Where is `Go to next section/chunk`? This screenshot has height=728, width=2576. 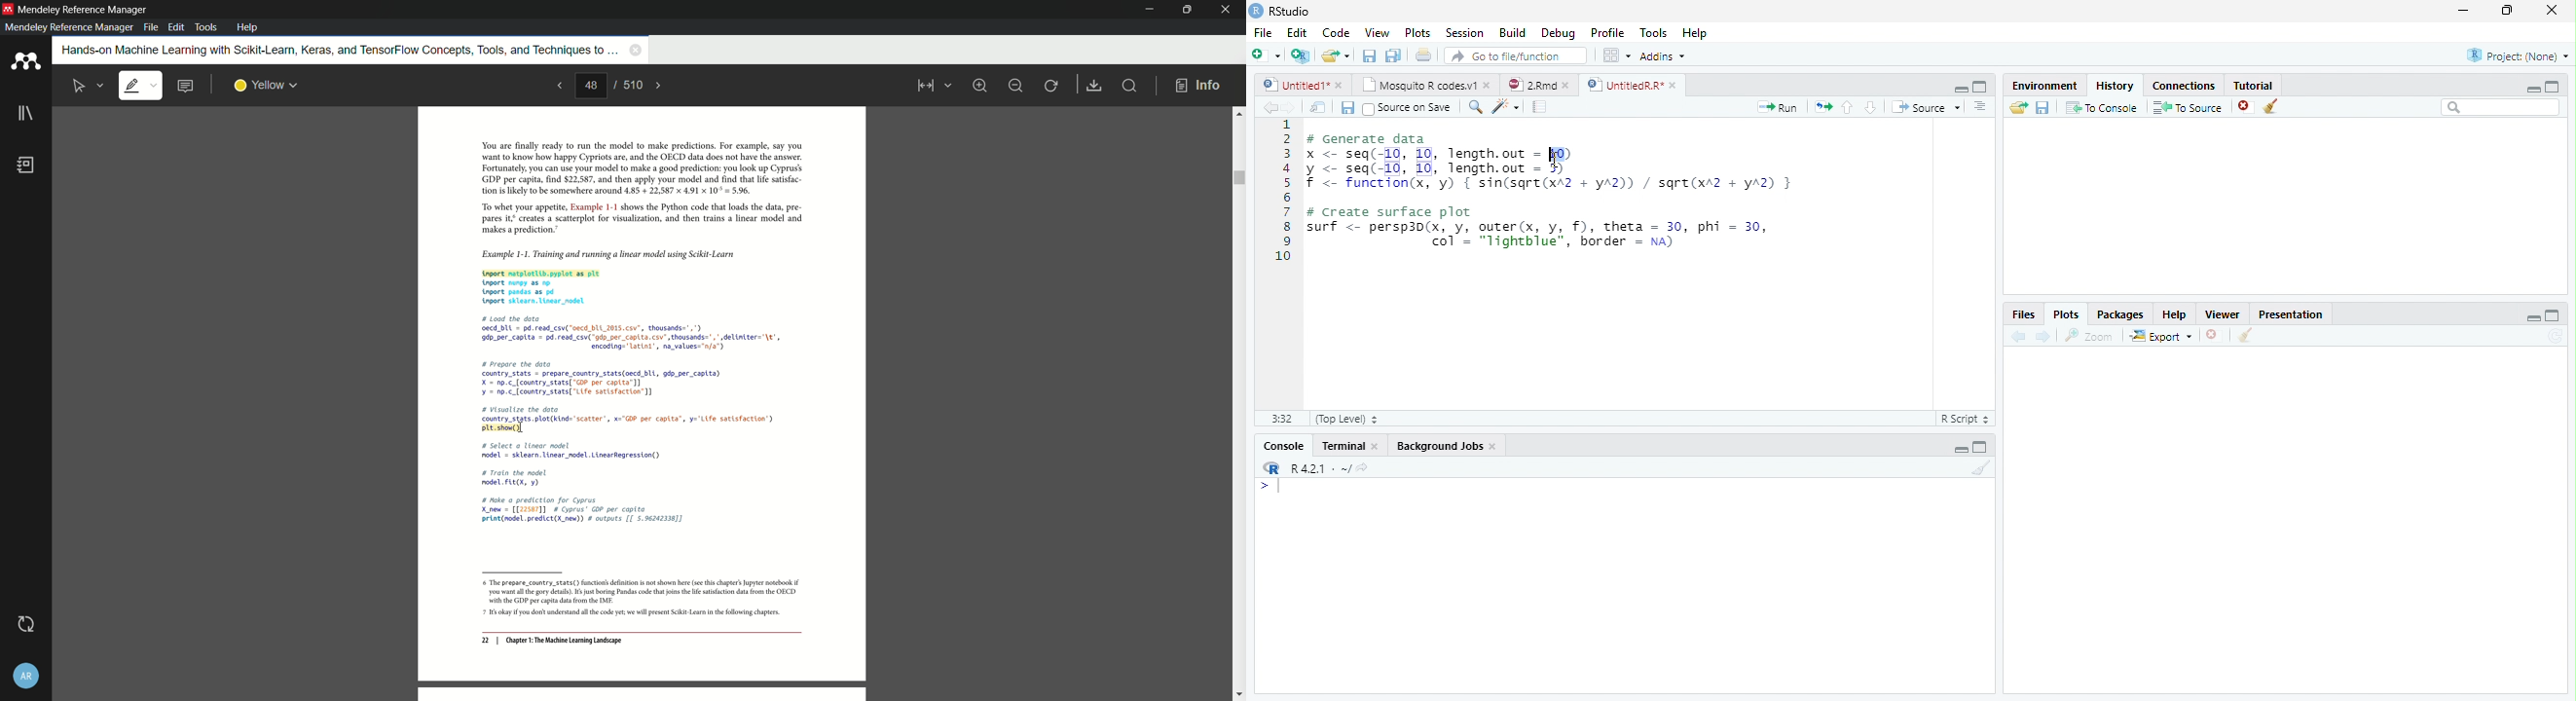 Go to next section/chunk is located at coordinates (1870, 106).